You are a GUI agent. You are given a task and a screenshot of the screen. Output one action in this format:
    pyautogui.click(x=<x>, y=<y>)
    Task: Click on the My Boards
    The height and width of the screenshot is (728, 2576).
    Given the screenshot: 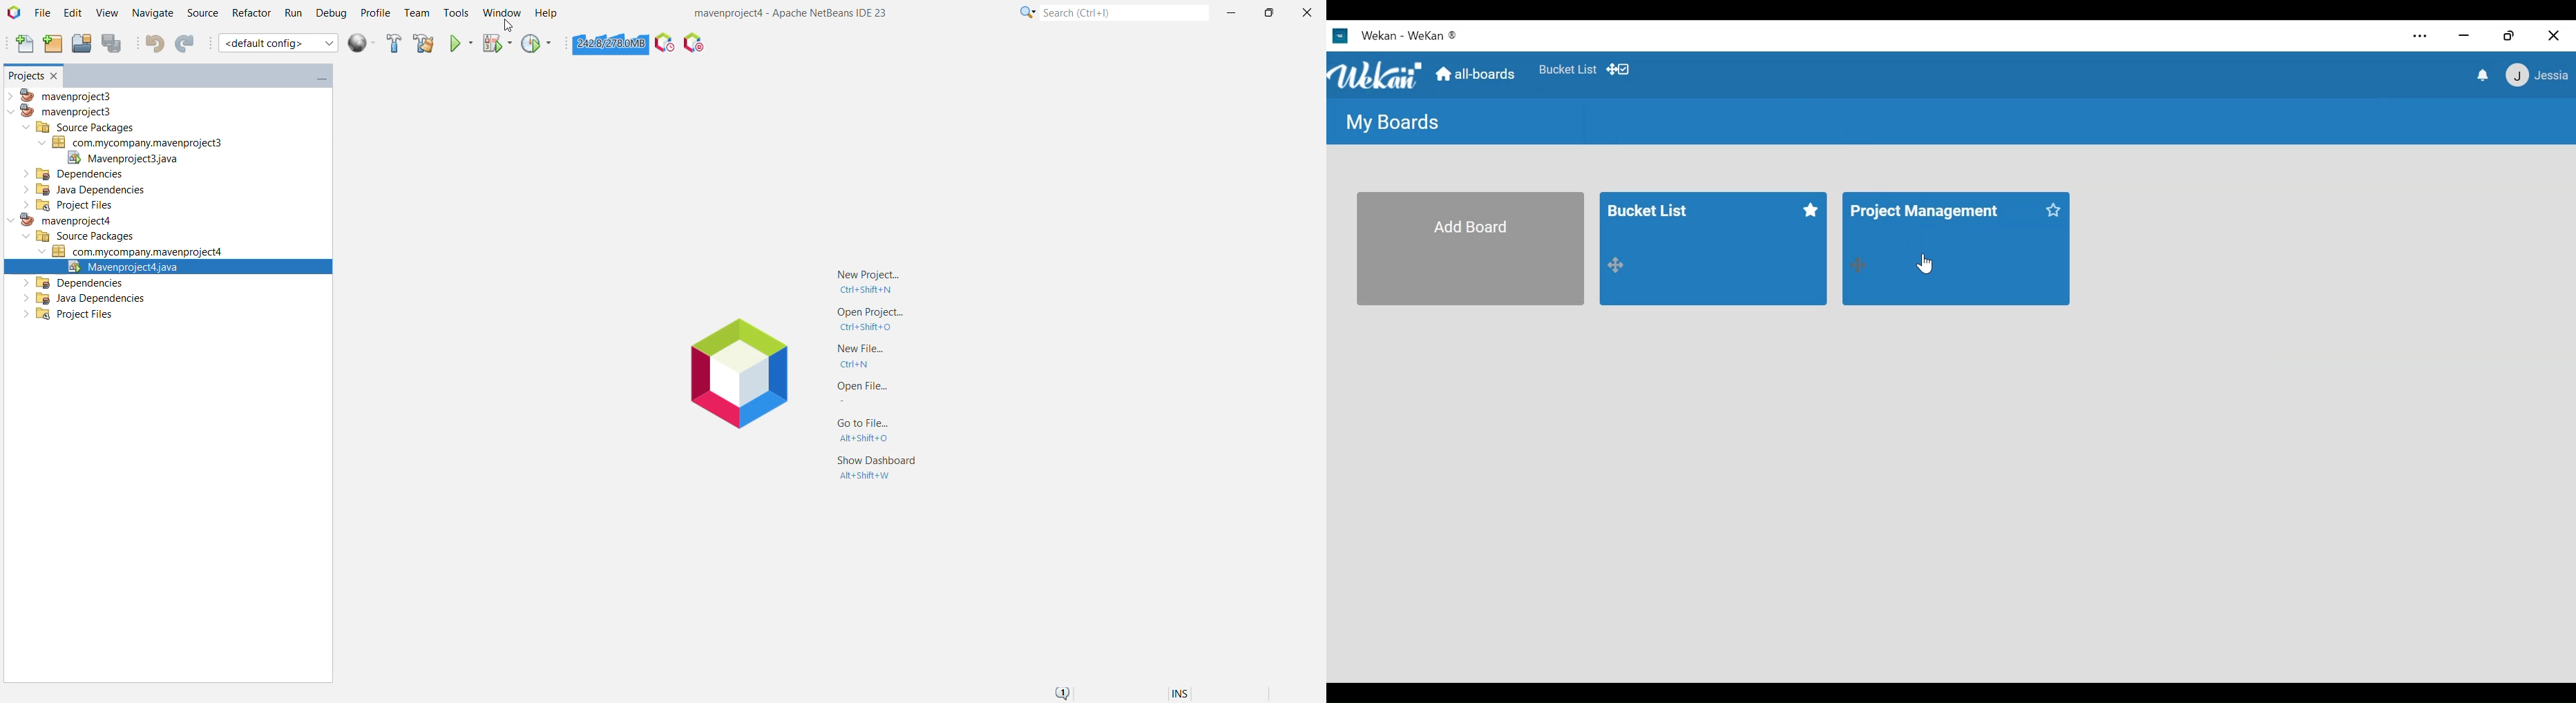 What is the action you would take?
    pyautogui.click(x=1393, y=122)
    